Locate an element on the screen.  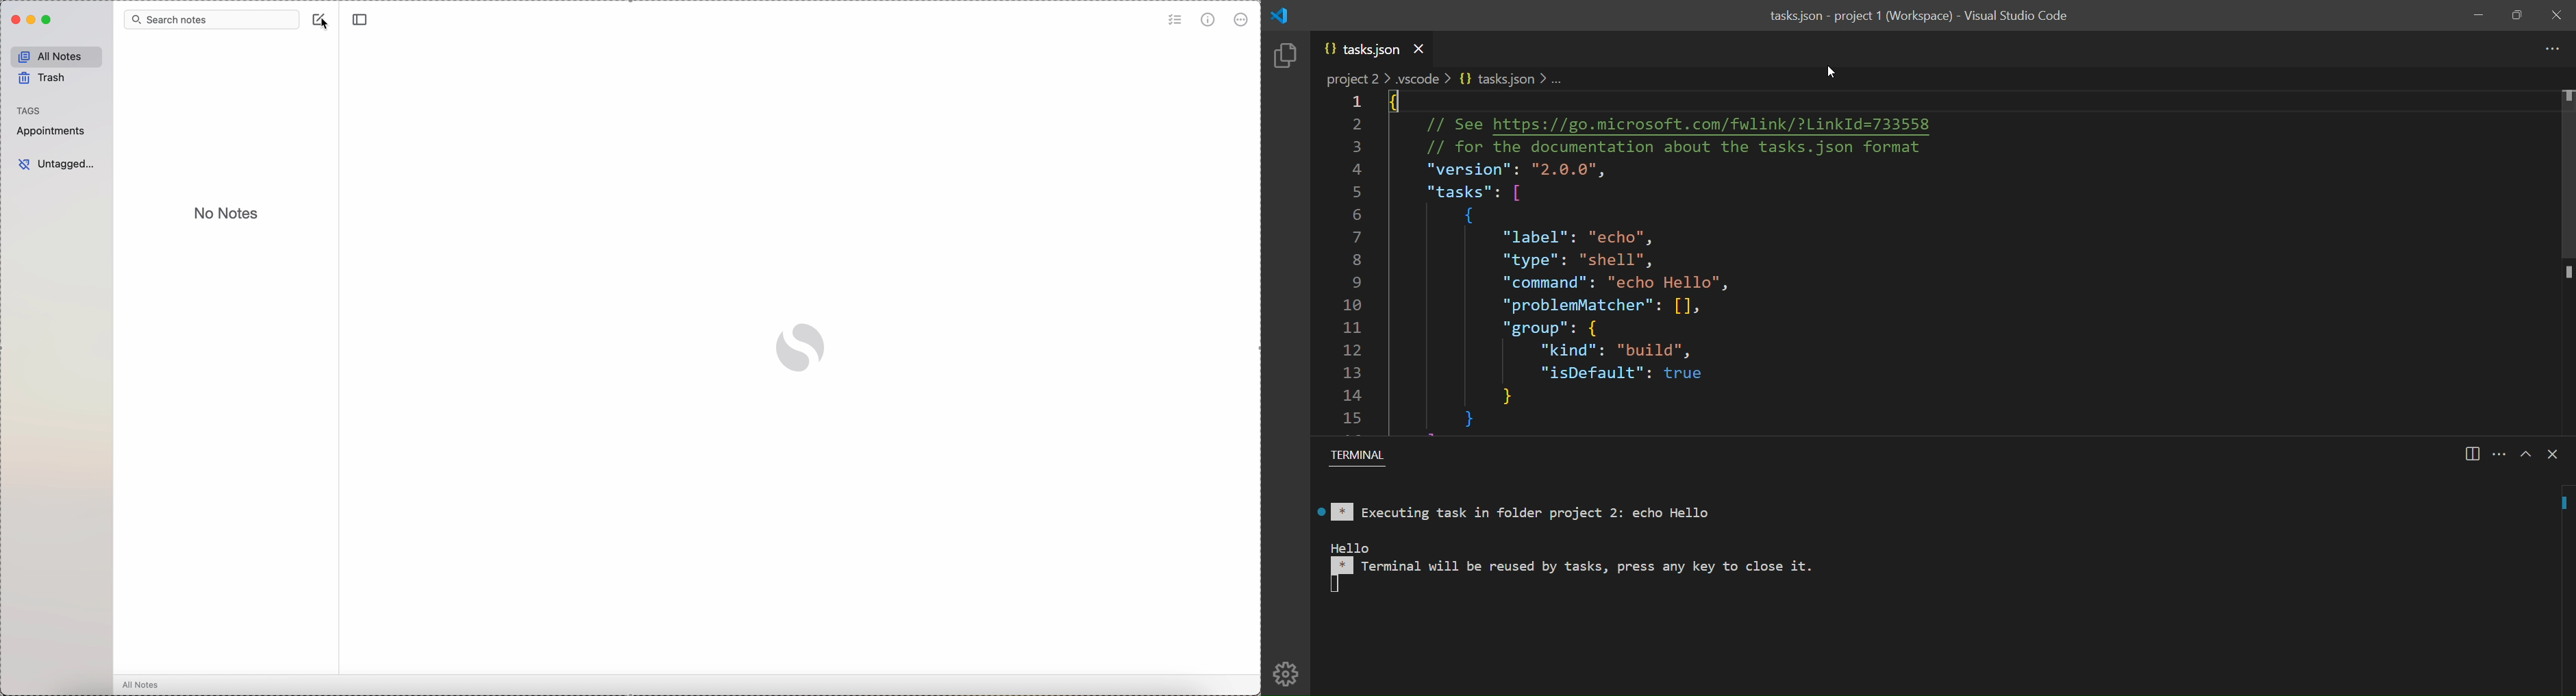
logo is located at coordinates (1281, 15).